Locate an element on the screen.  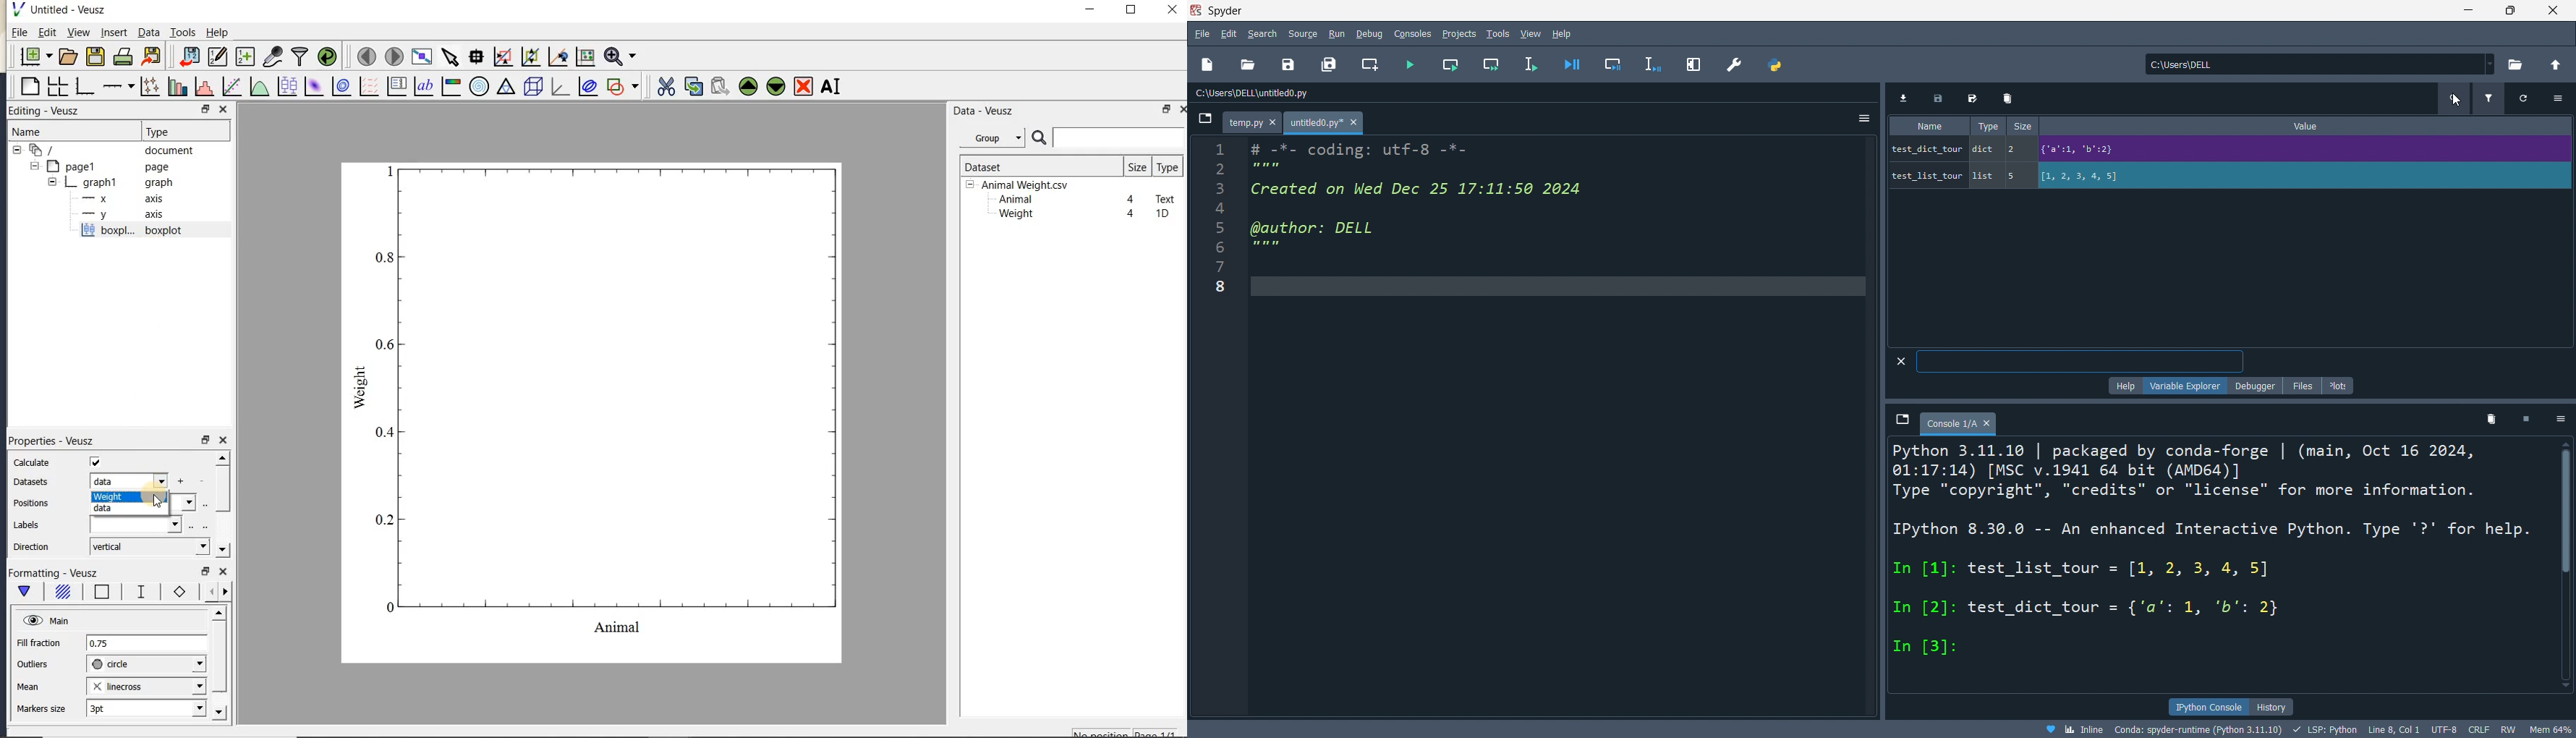
filter is located at coordinates (2483, 100).